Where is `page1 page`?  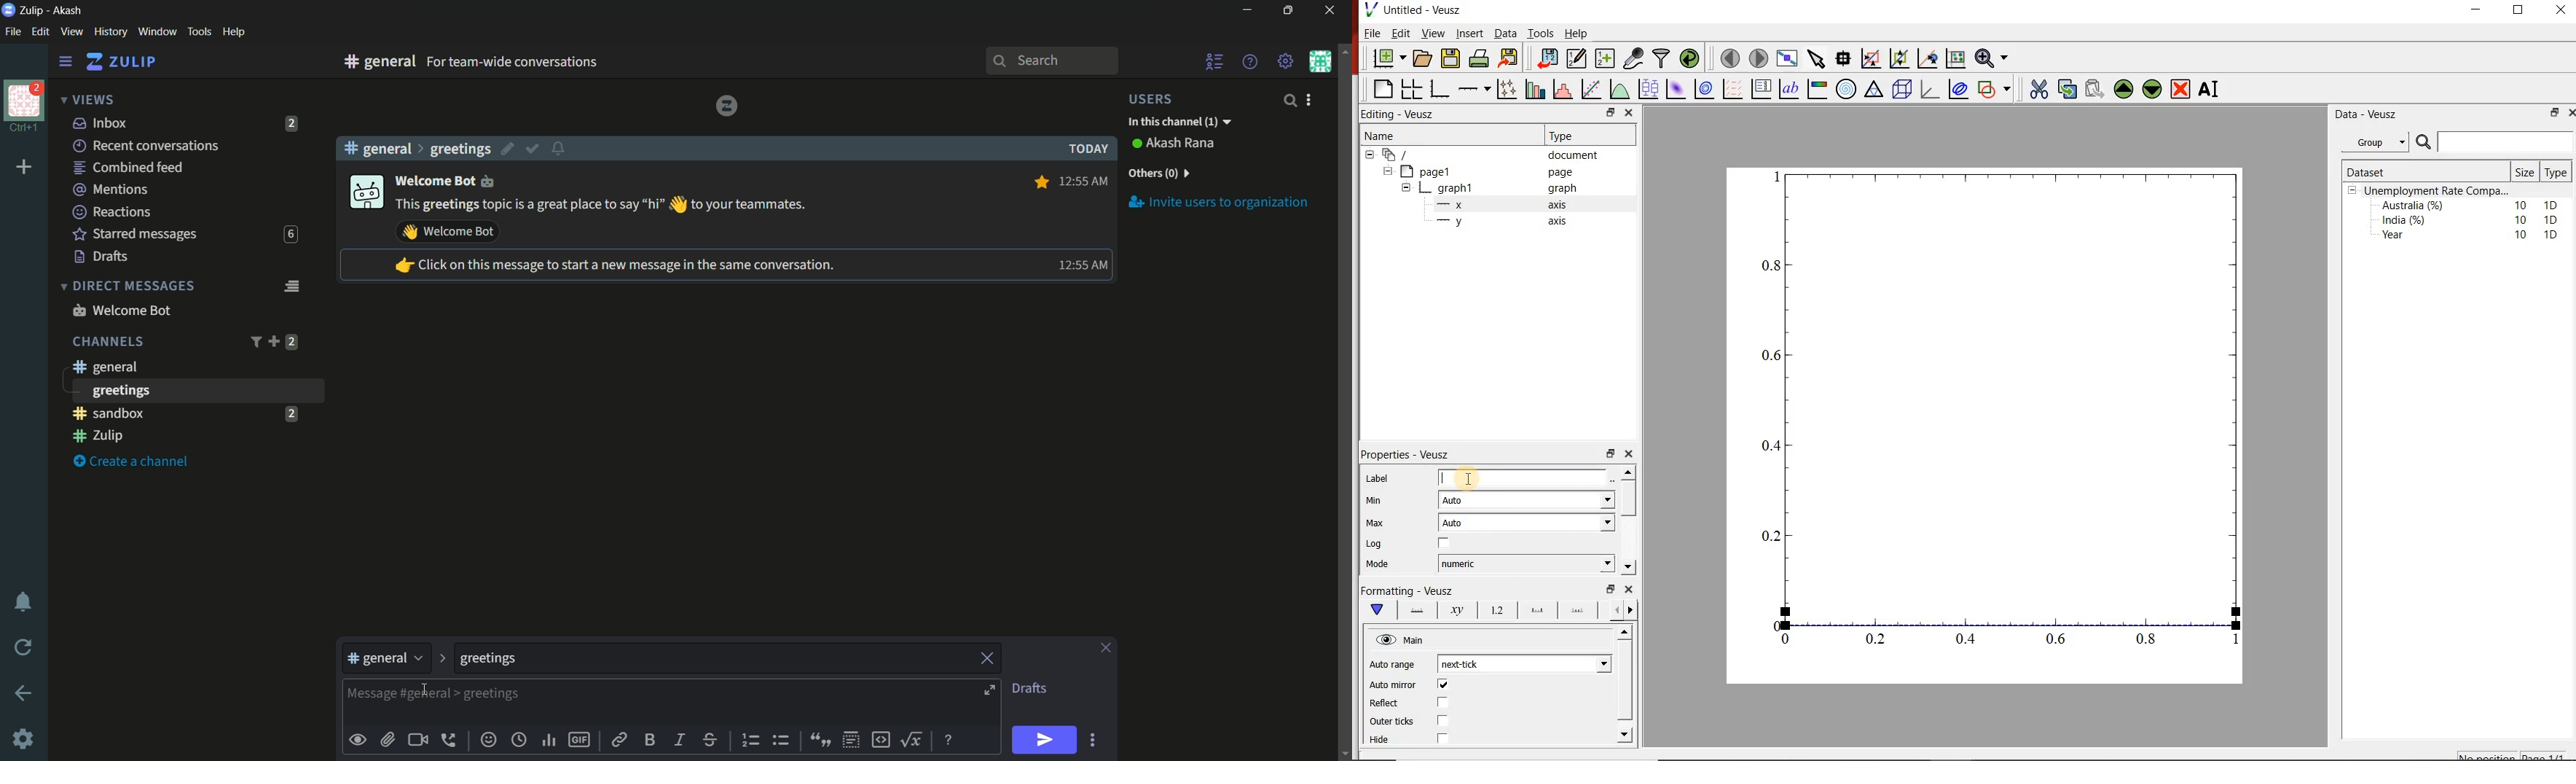 page1 page is located at coordinates (1492, 171).